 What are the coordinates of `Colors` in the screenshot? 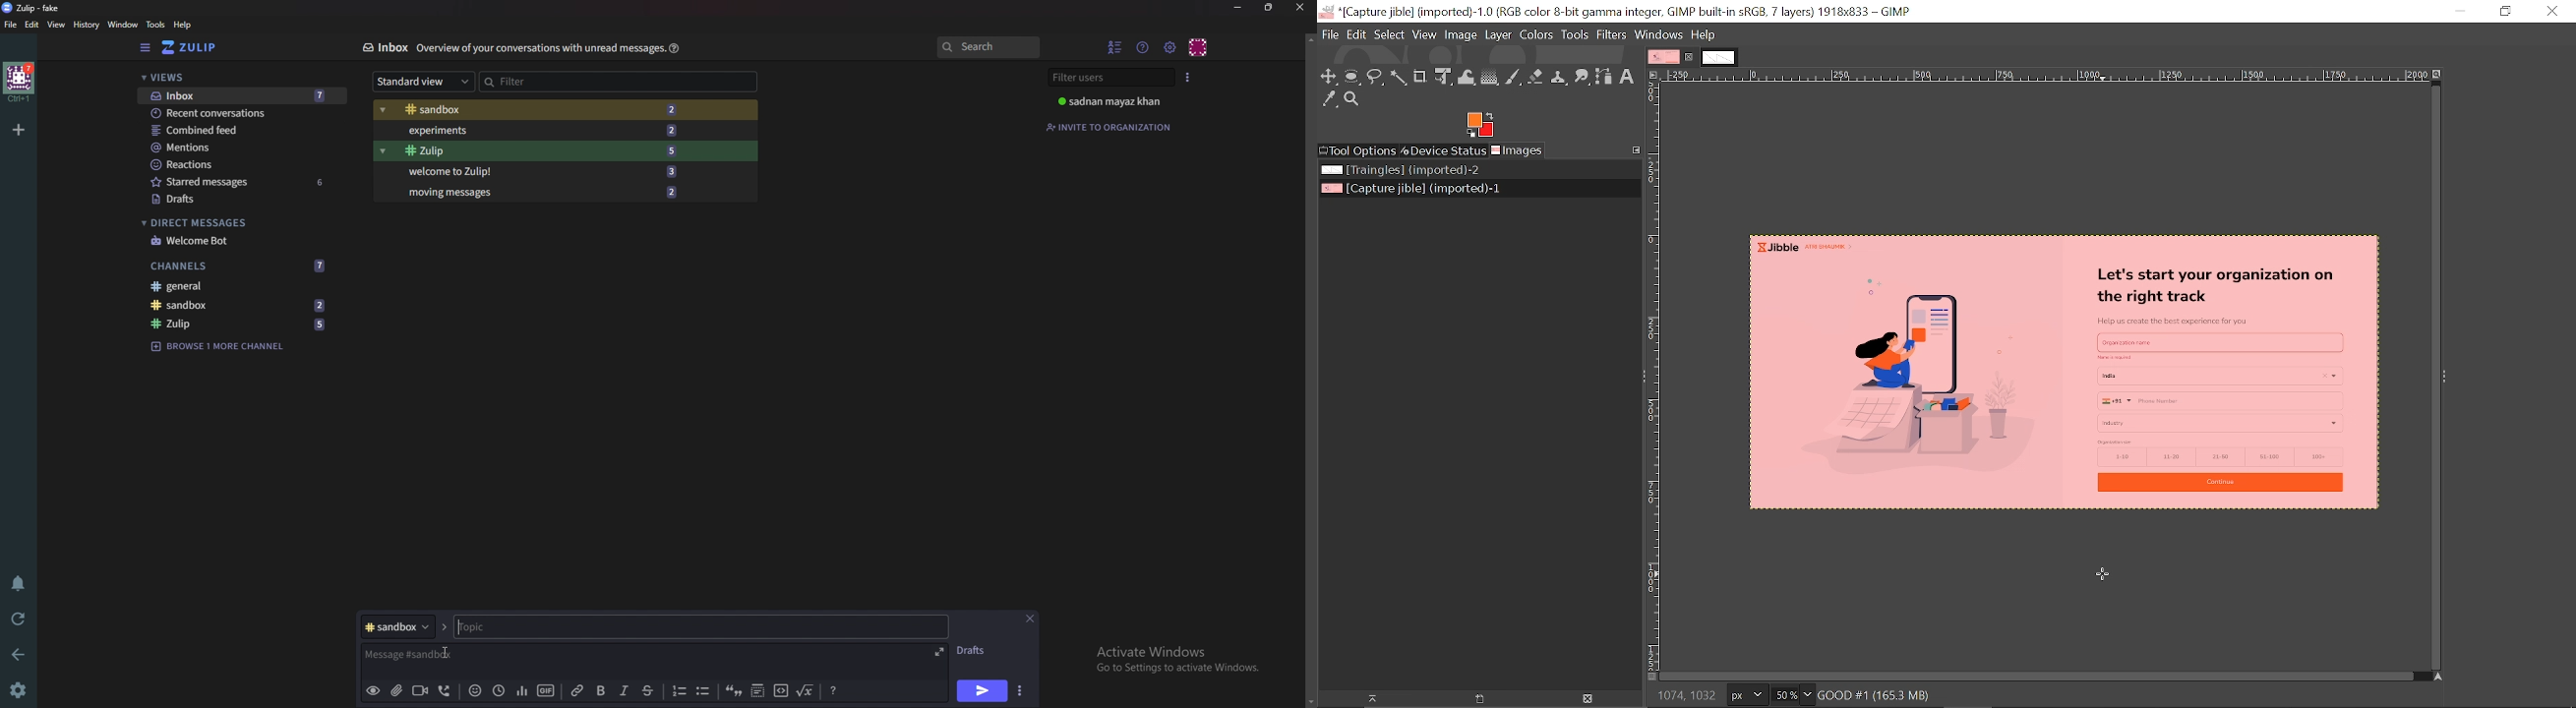 It's located at (1537, 35).